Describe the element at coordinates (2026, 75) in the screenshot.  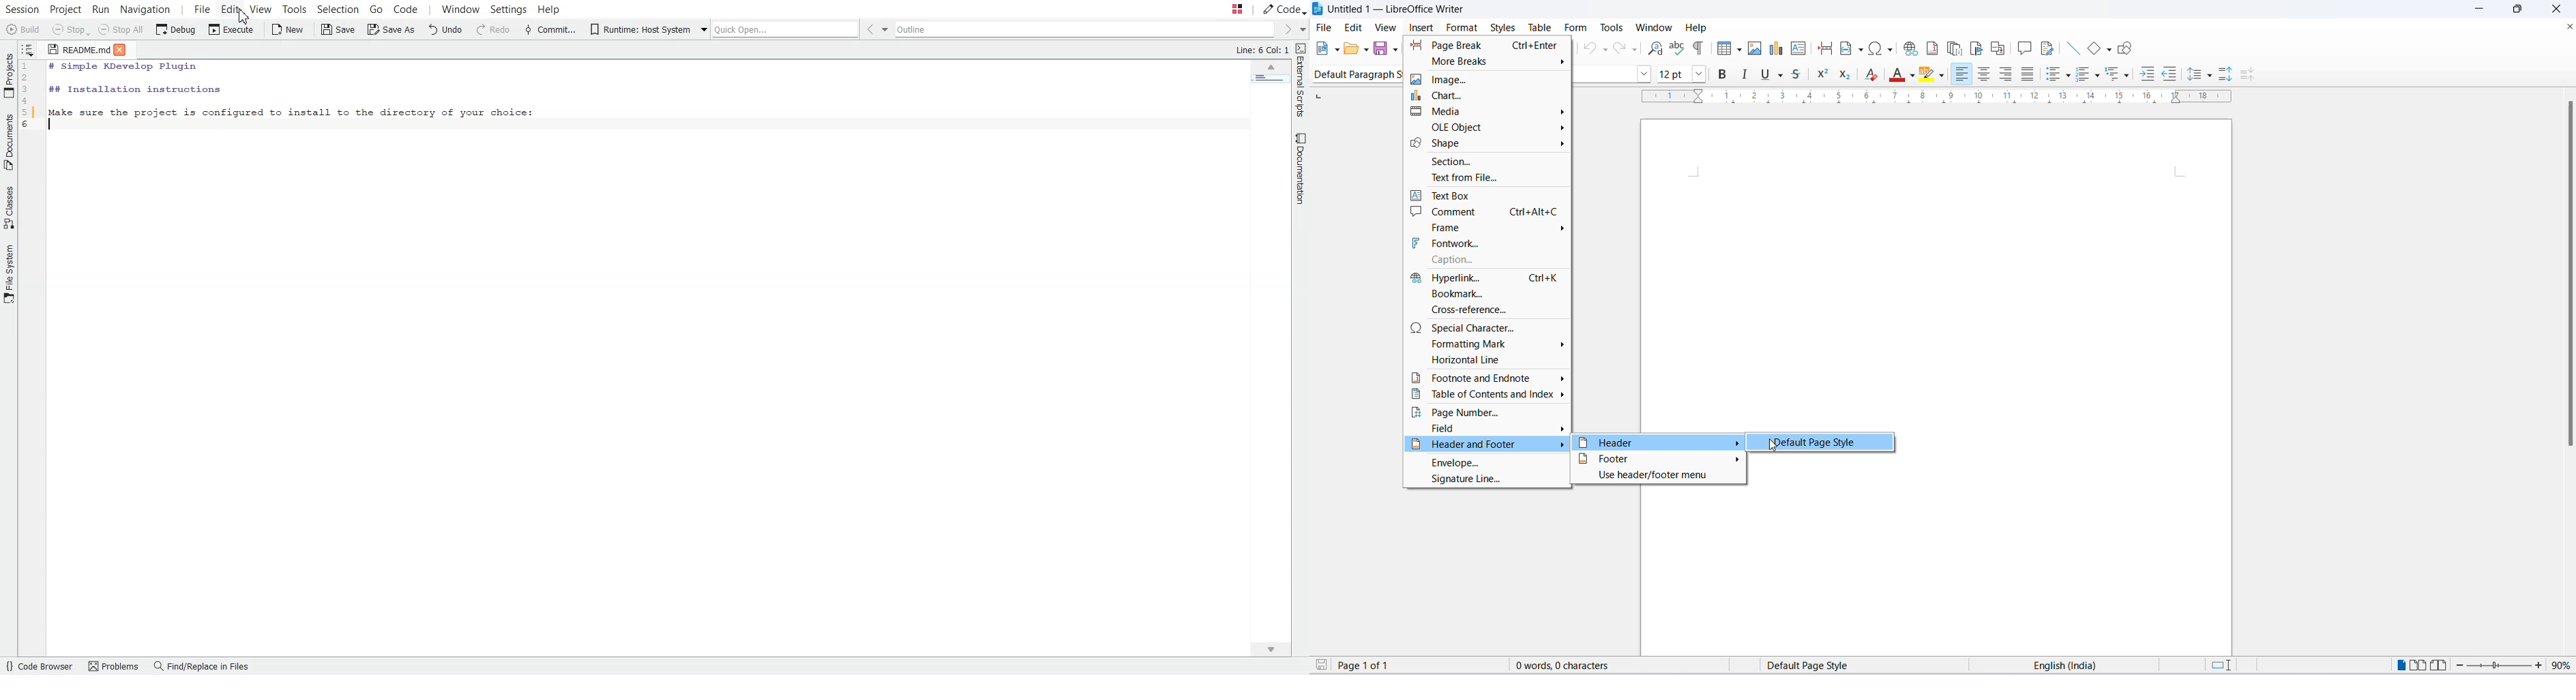
I see `justified` at that location.